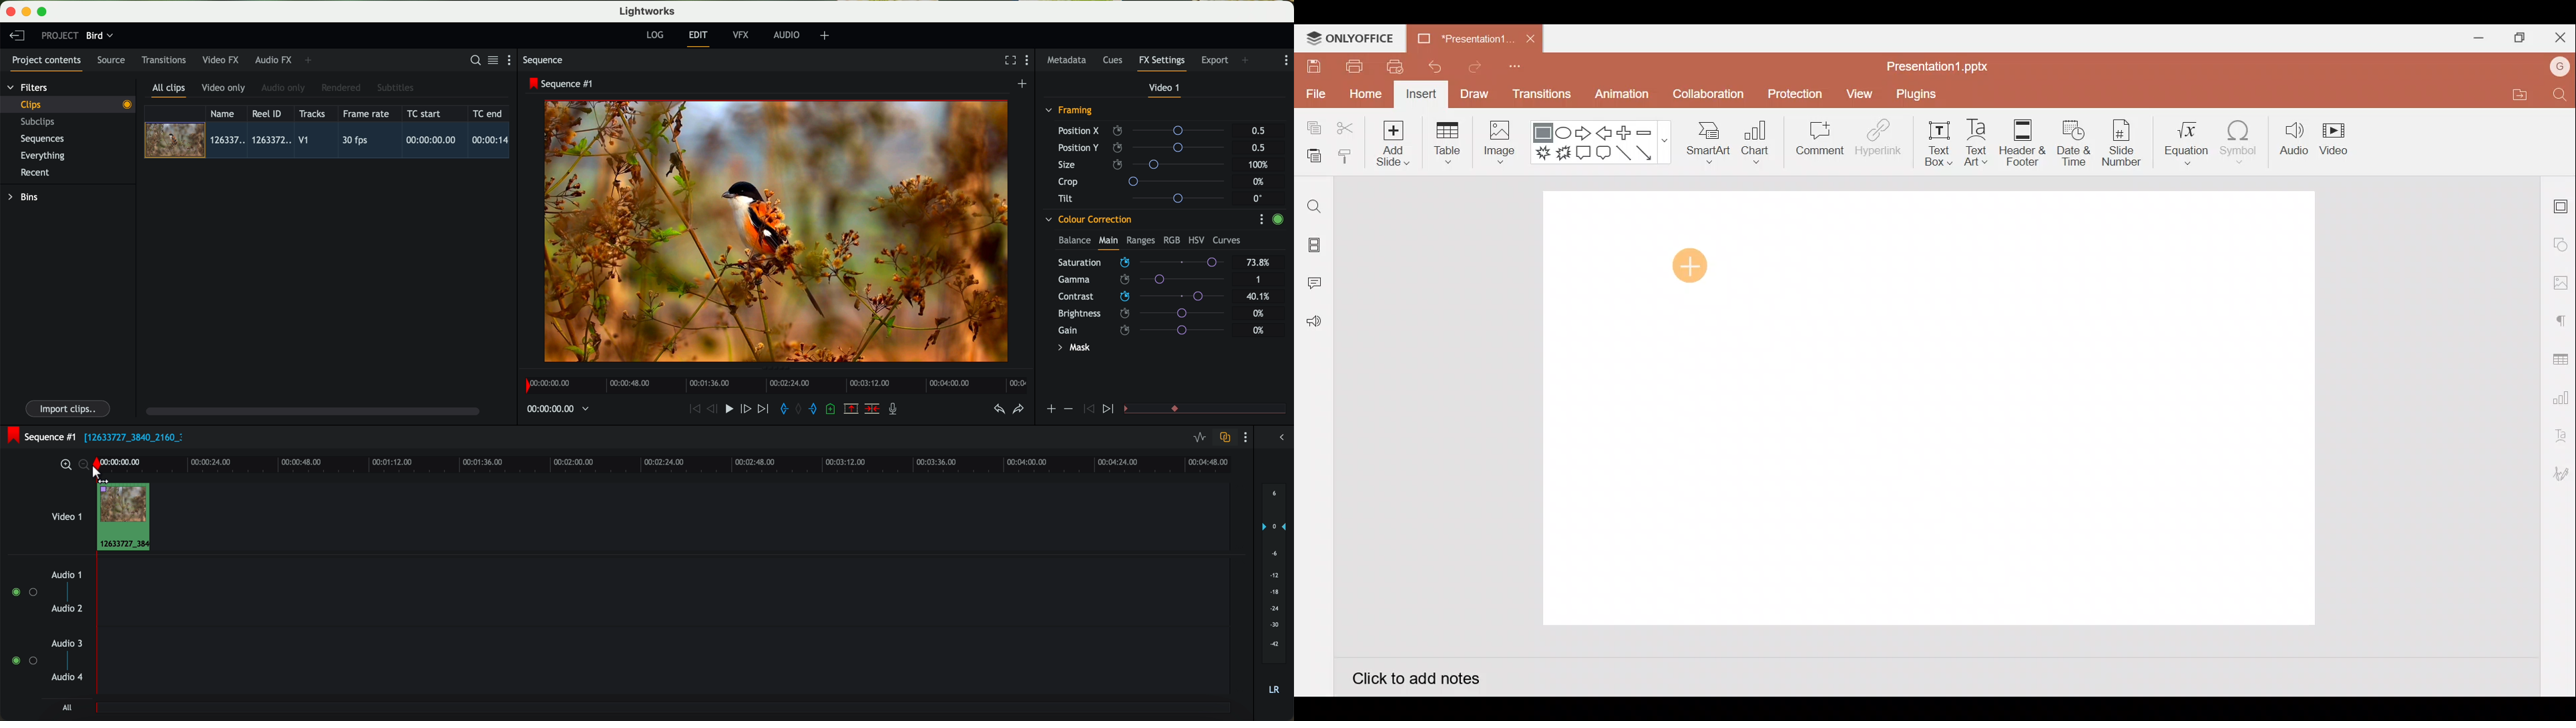 This screenshot has width=2576, height=728. What do you see at coordinates (1584, 154) in the screenshot?
I see `Rectangular callout` at bounding box center [1584, 154].